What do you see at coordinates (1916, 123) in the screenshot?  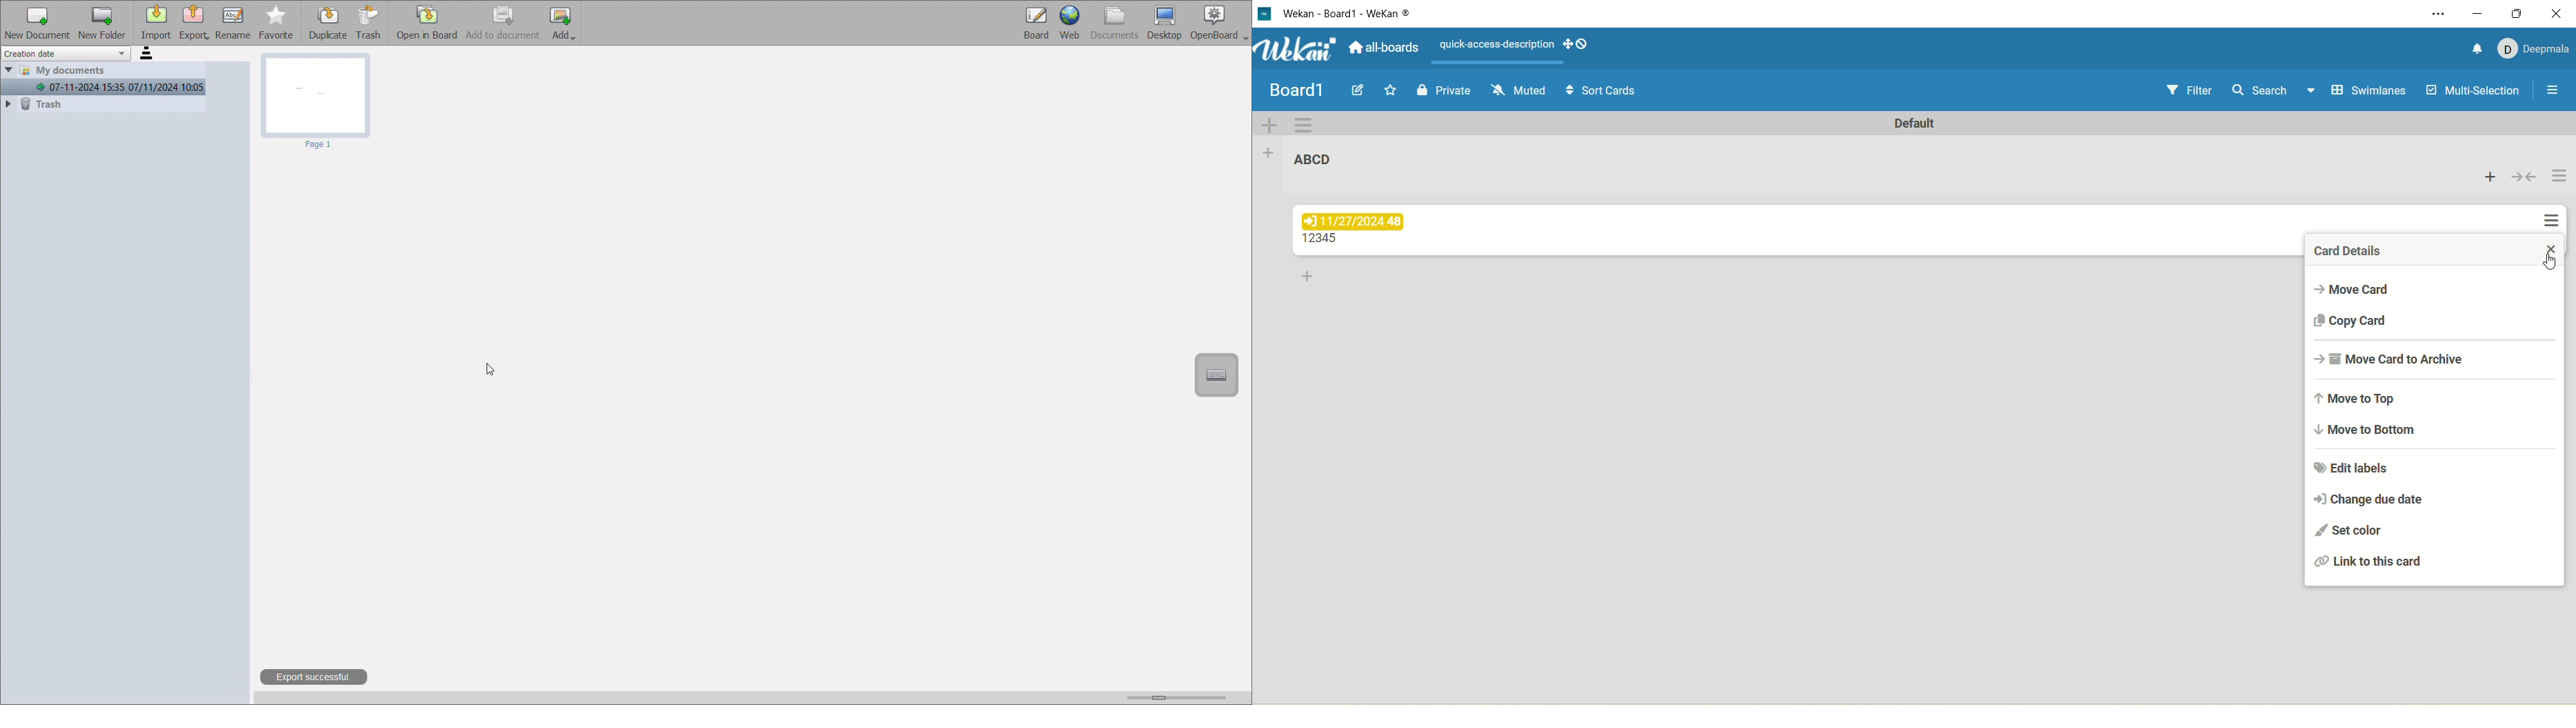 I see `default` at bounding box center [1916, 123].